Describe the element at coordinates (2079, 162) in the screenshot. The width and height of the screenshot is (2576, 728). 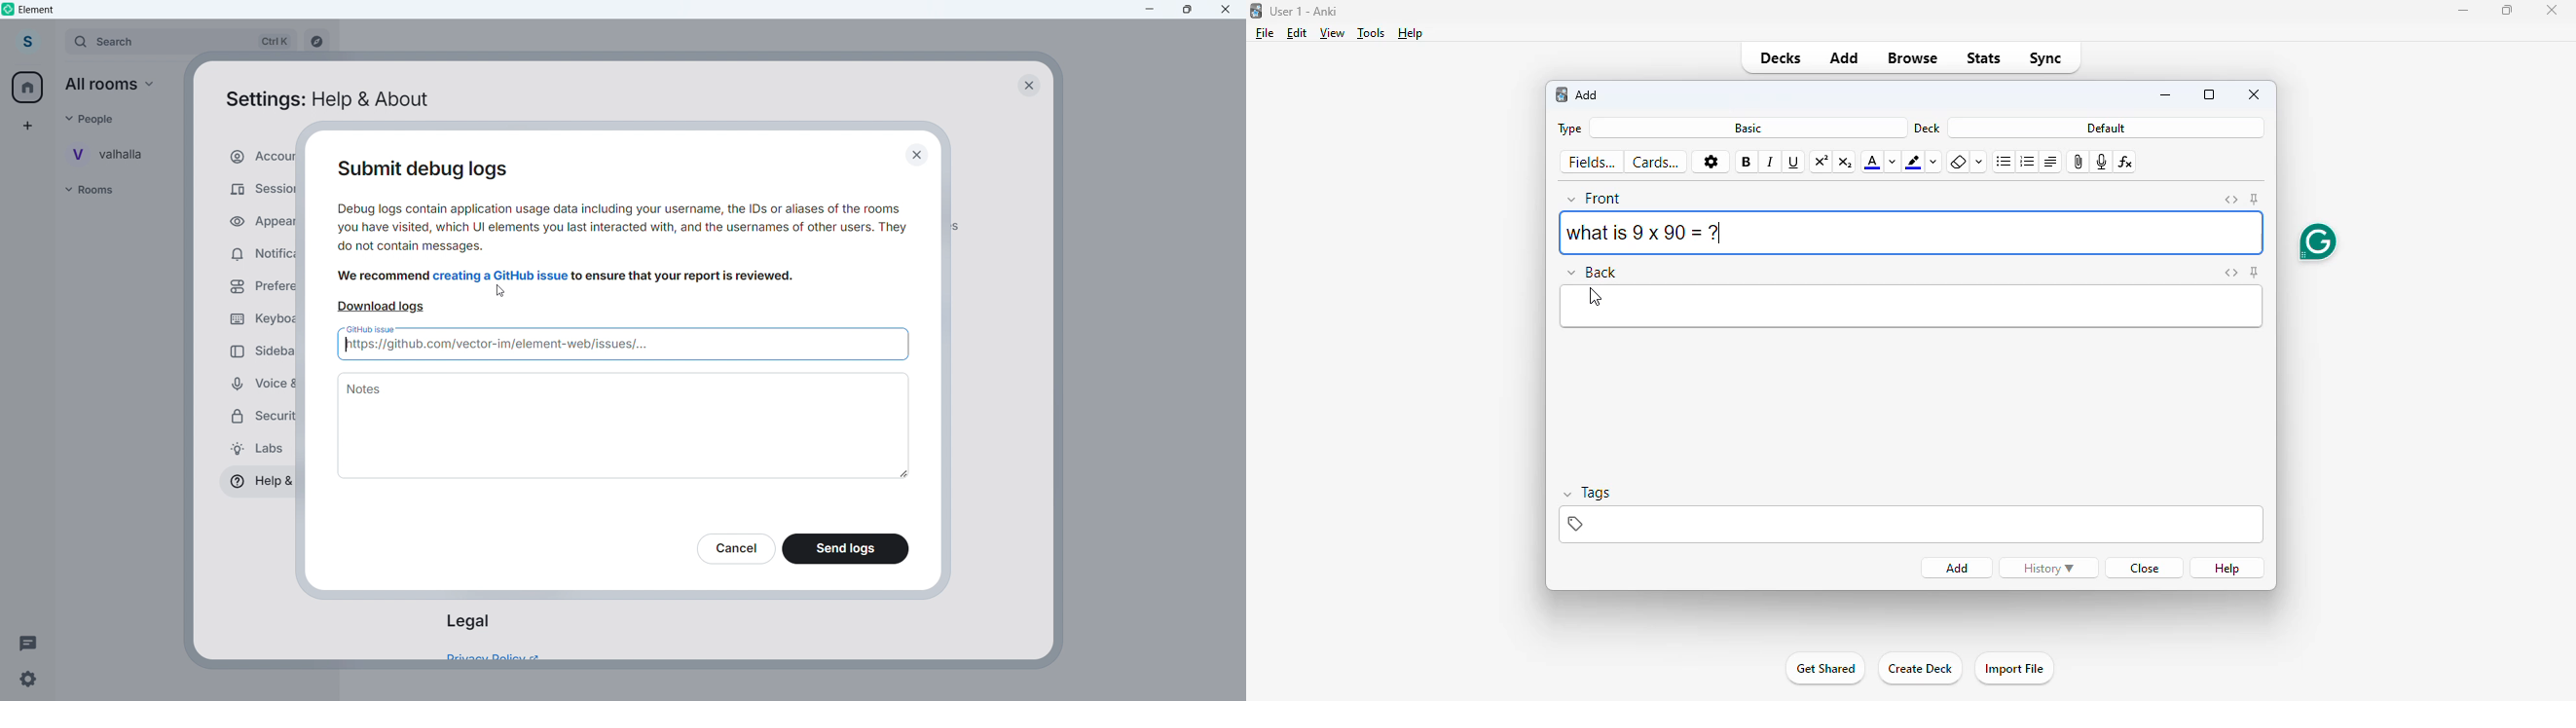
I see `attach pictures/audio/video` at that location.